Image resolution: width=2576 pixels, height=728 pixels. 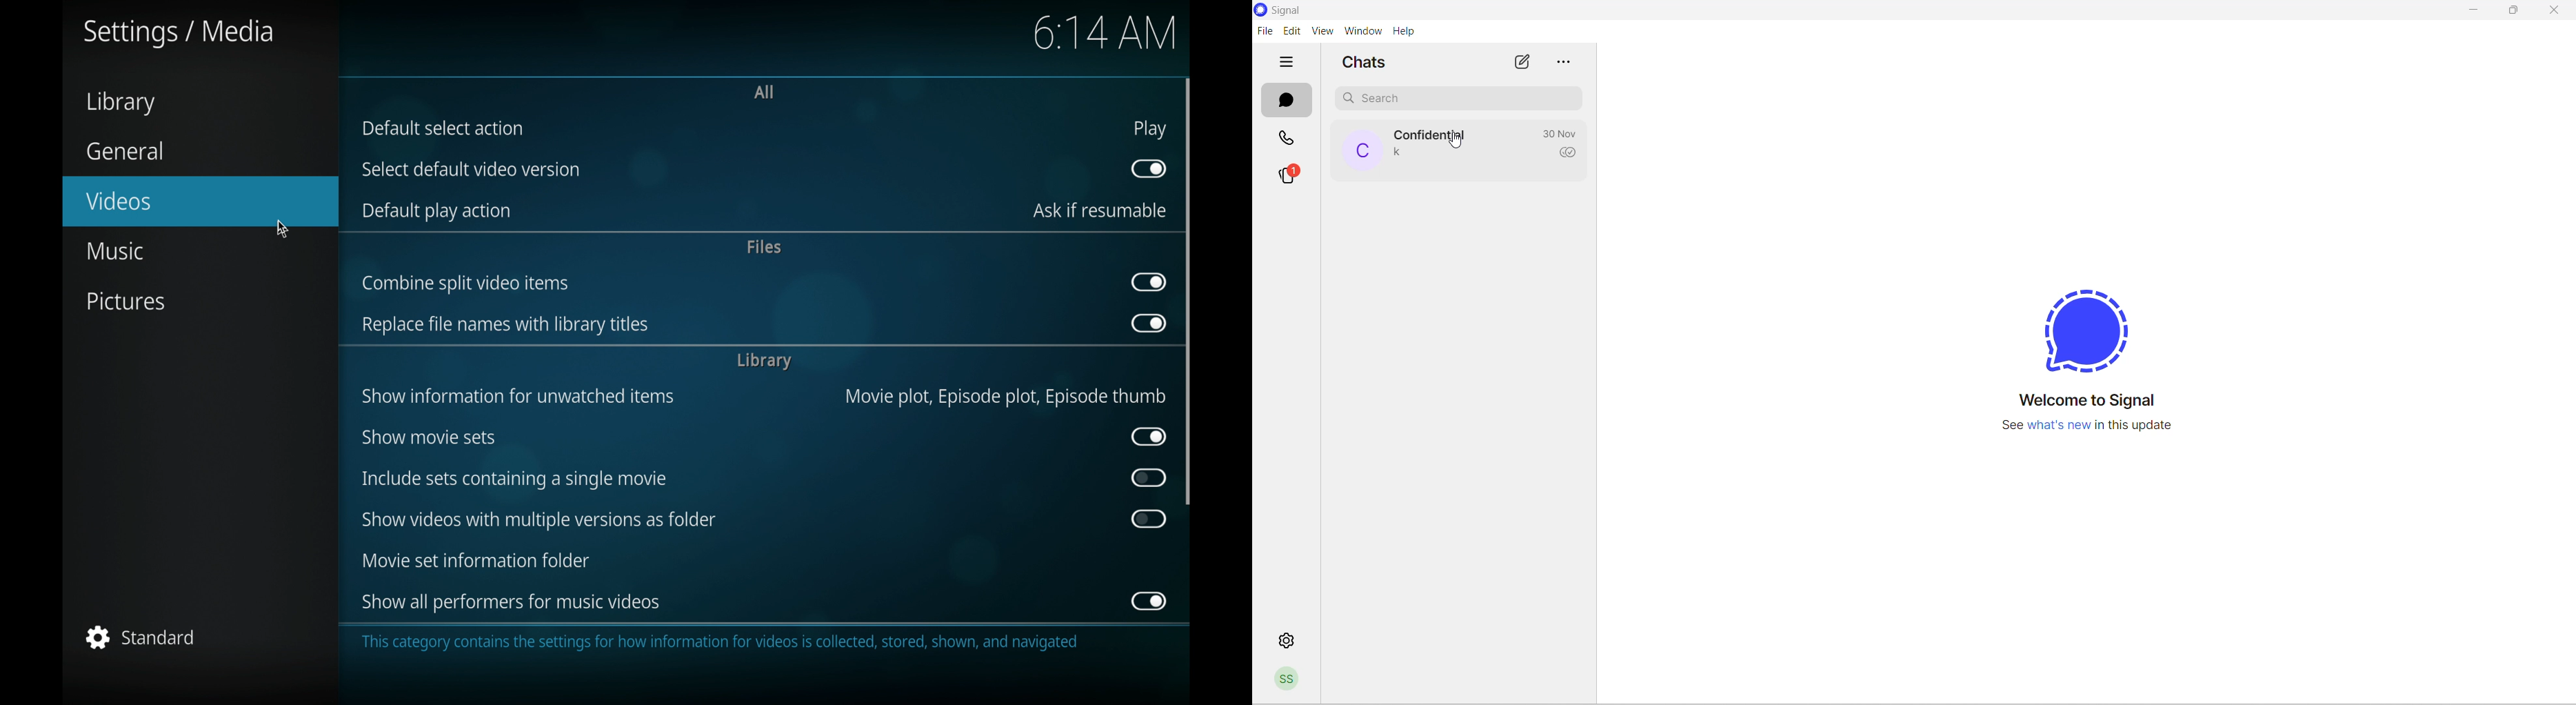 What do you see at coordinates (466, 284) in the screenshot?
I see `combine split video items` at bounding box center [466, 284].